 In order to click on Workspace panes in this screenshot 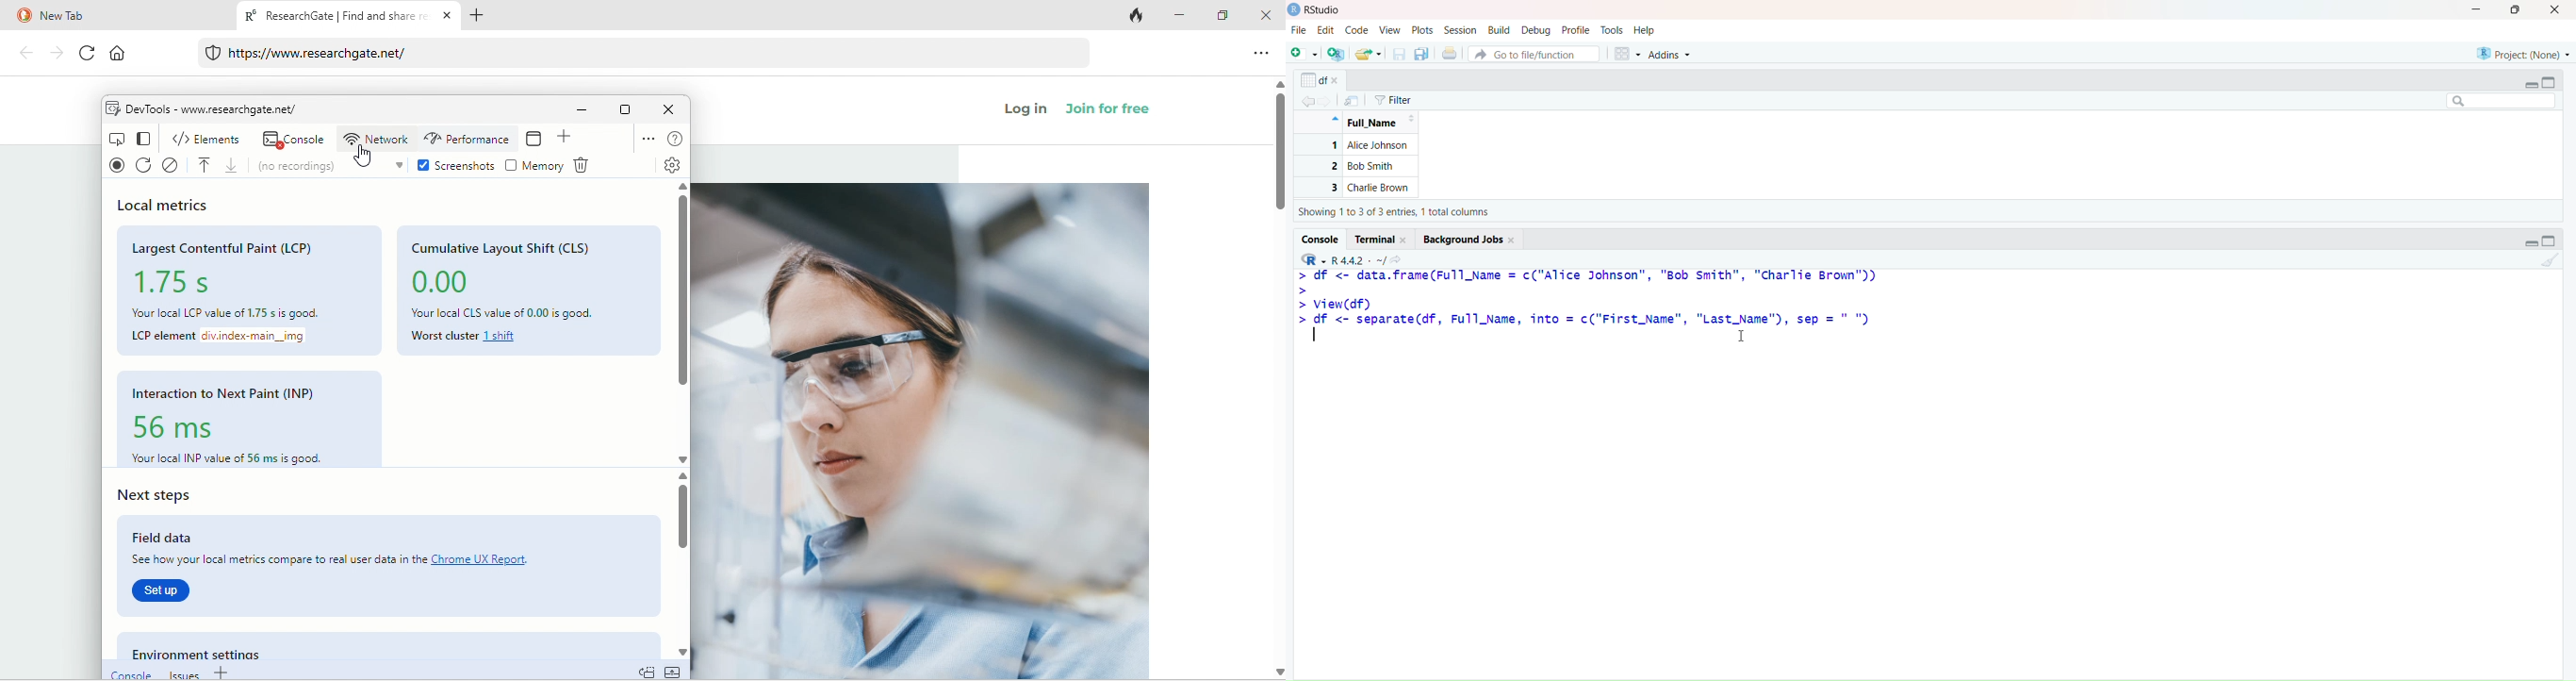, I will do `click(1627, 54)`.